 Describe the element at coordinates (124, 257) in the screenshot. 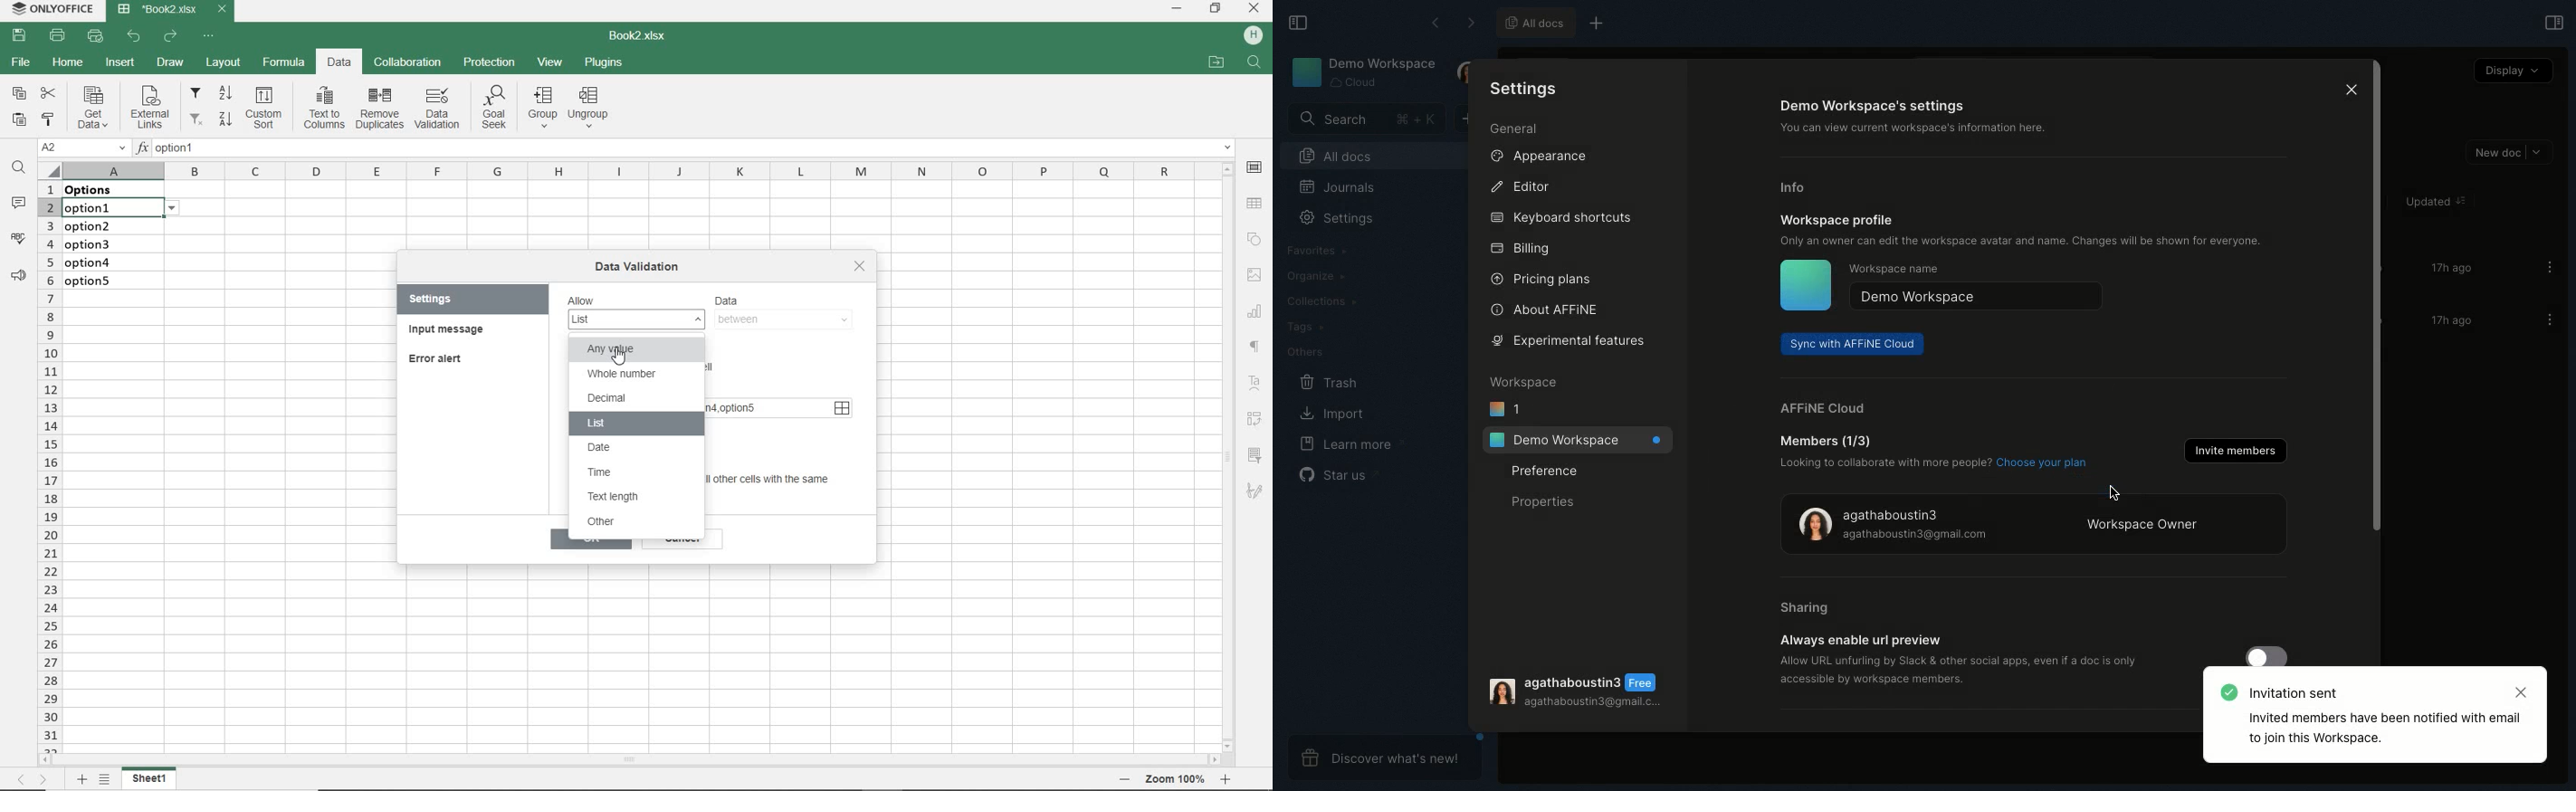

I see `data validation: Lists on these cells` at that location.